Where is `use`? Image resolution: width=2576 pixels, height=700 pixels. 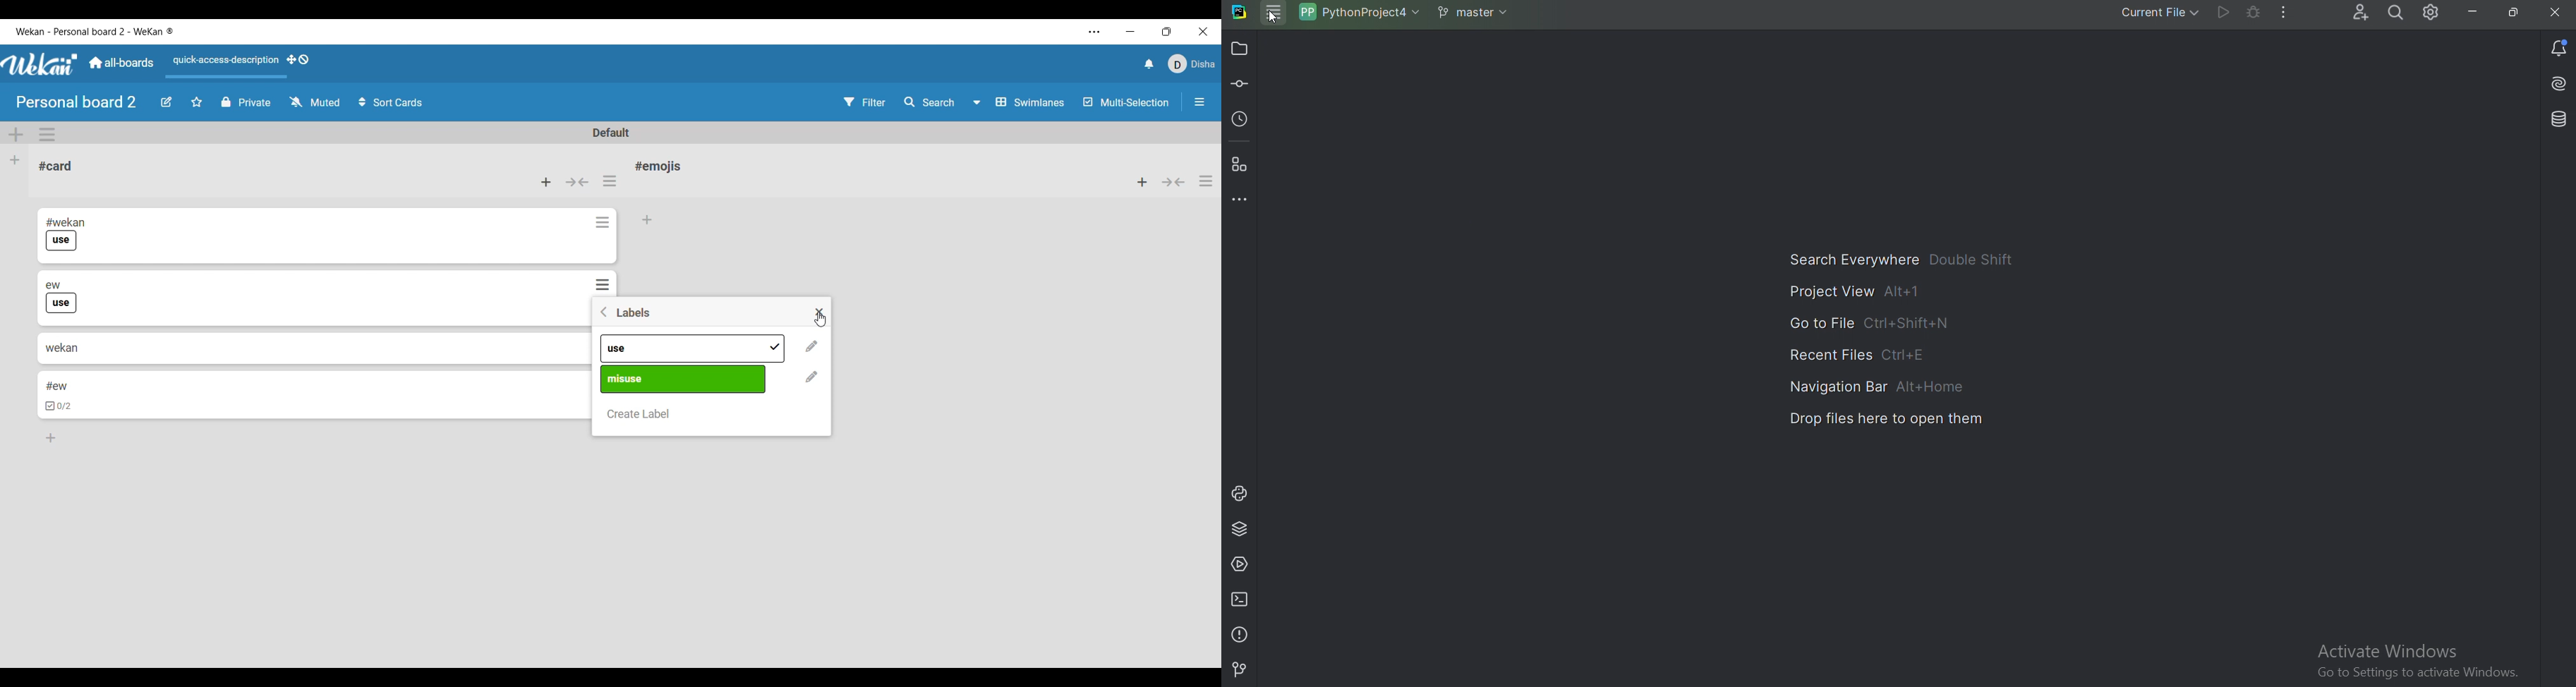
use is located at coordinates (63, 303).